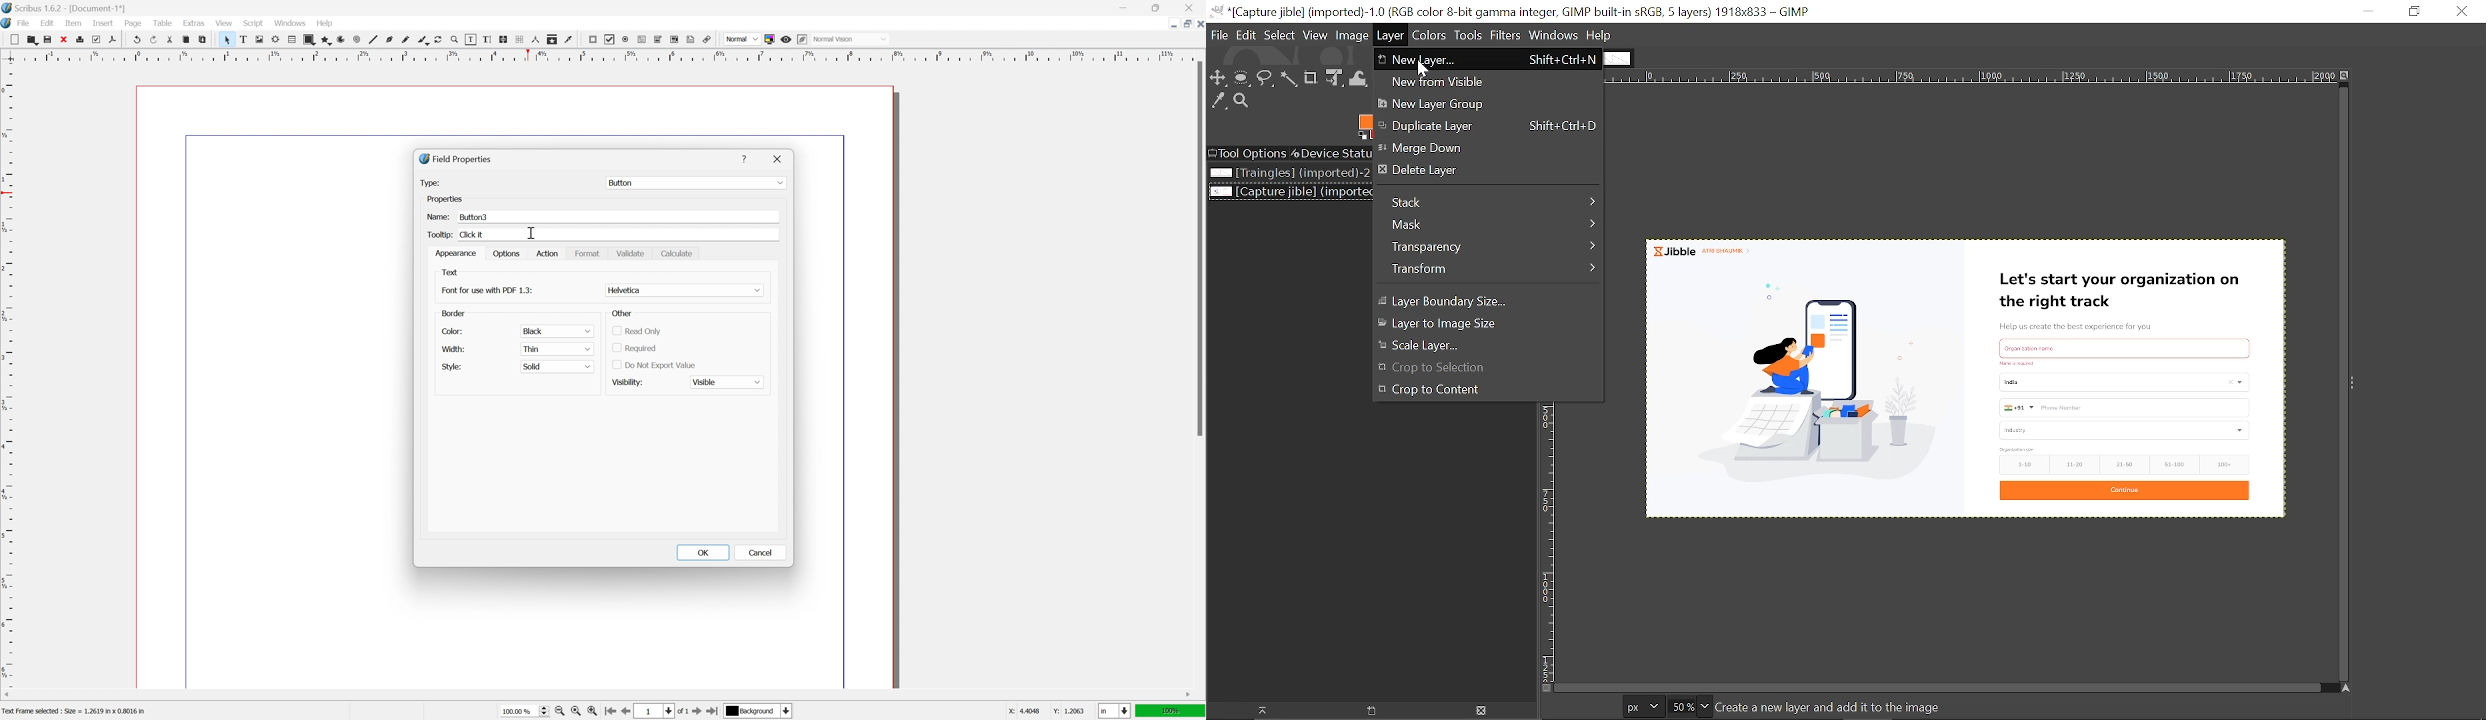 The image size is (2492, 728). I want to click on Help, so click(1598, 36).